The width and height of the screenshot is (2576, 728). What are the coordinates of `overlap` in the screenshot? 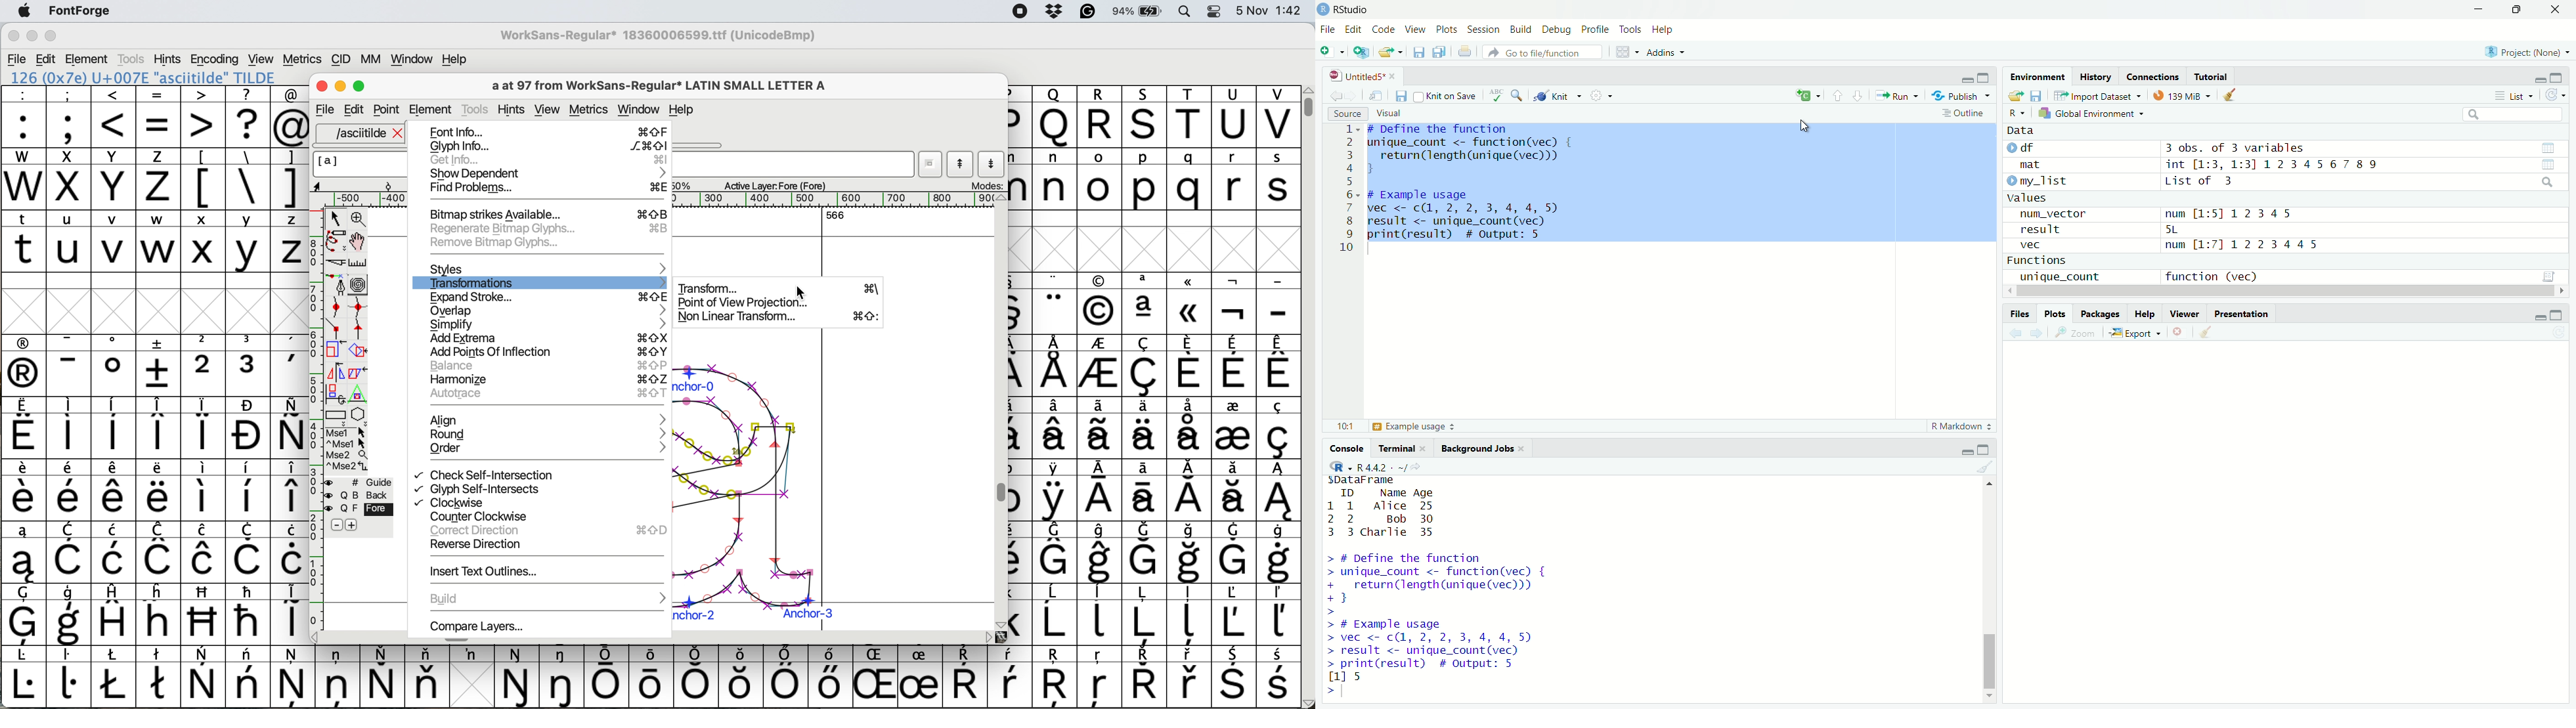 It's located at (547, 312).